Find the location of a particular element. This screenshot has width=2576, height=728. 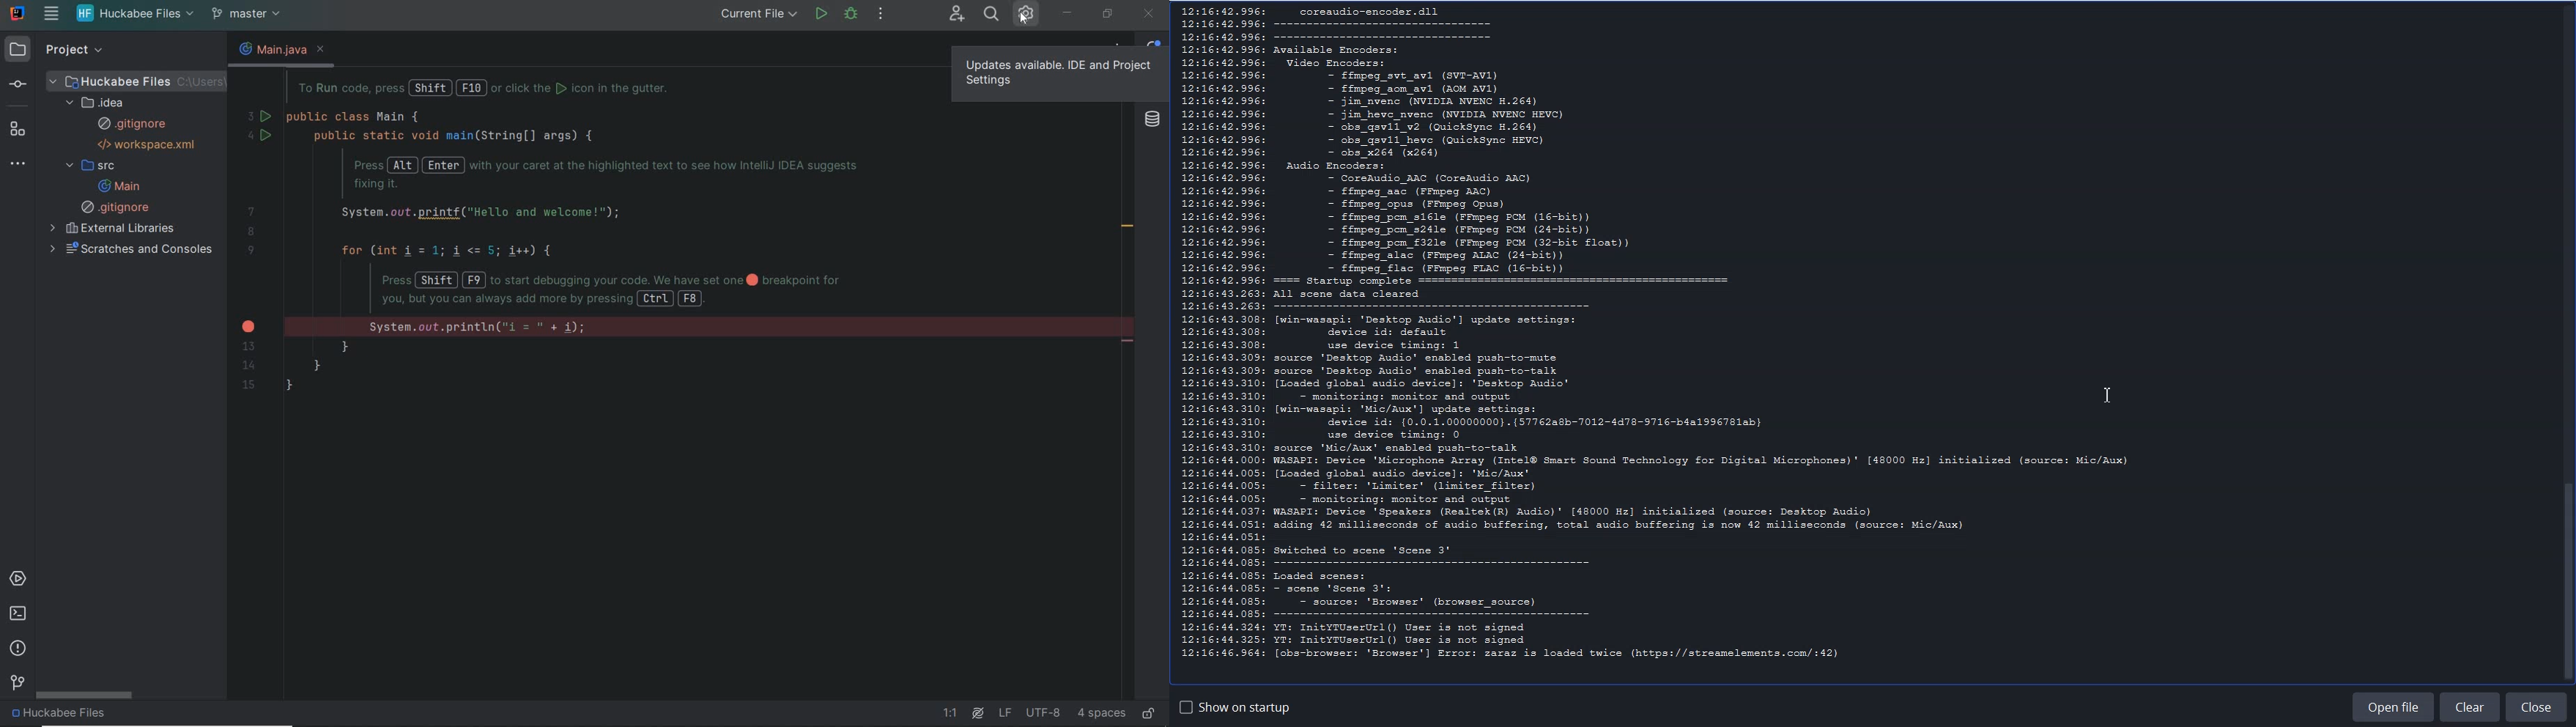

Open File is located at coordinates (2391, 705).